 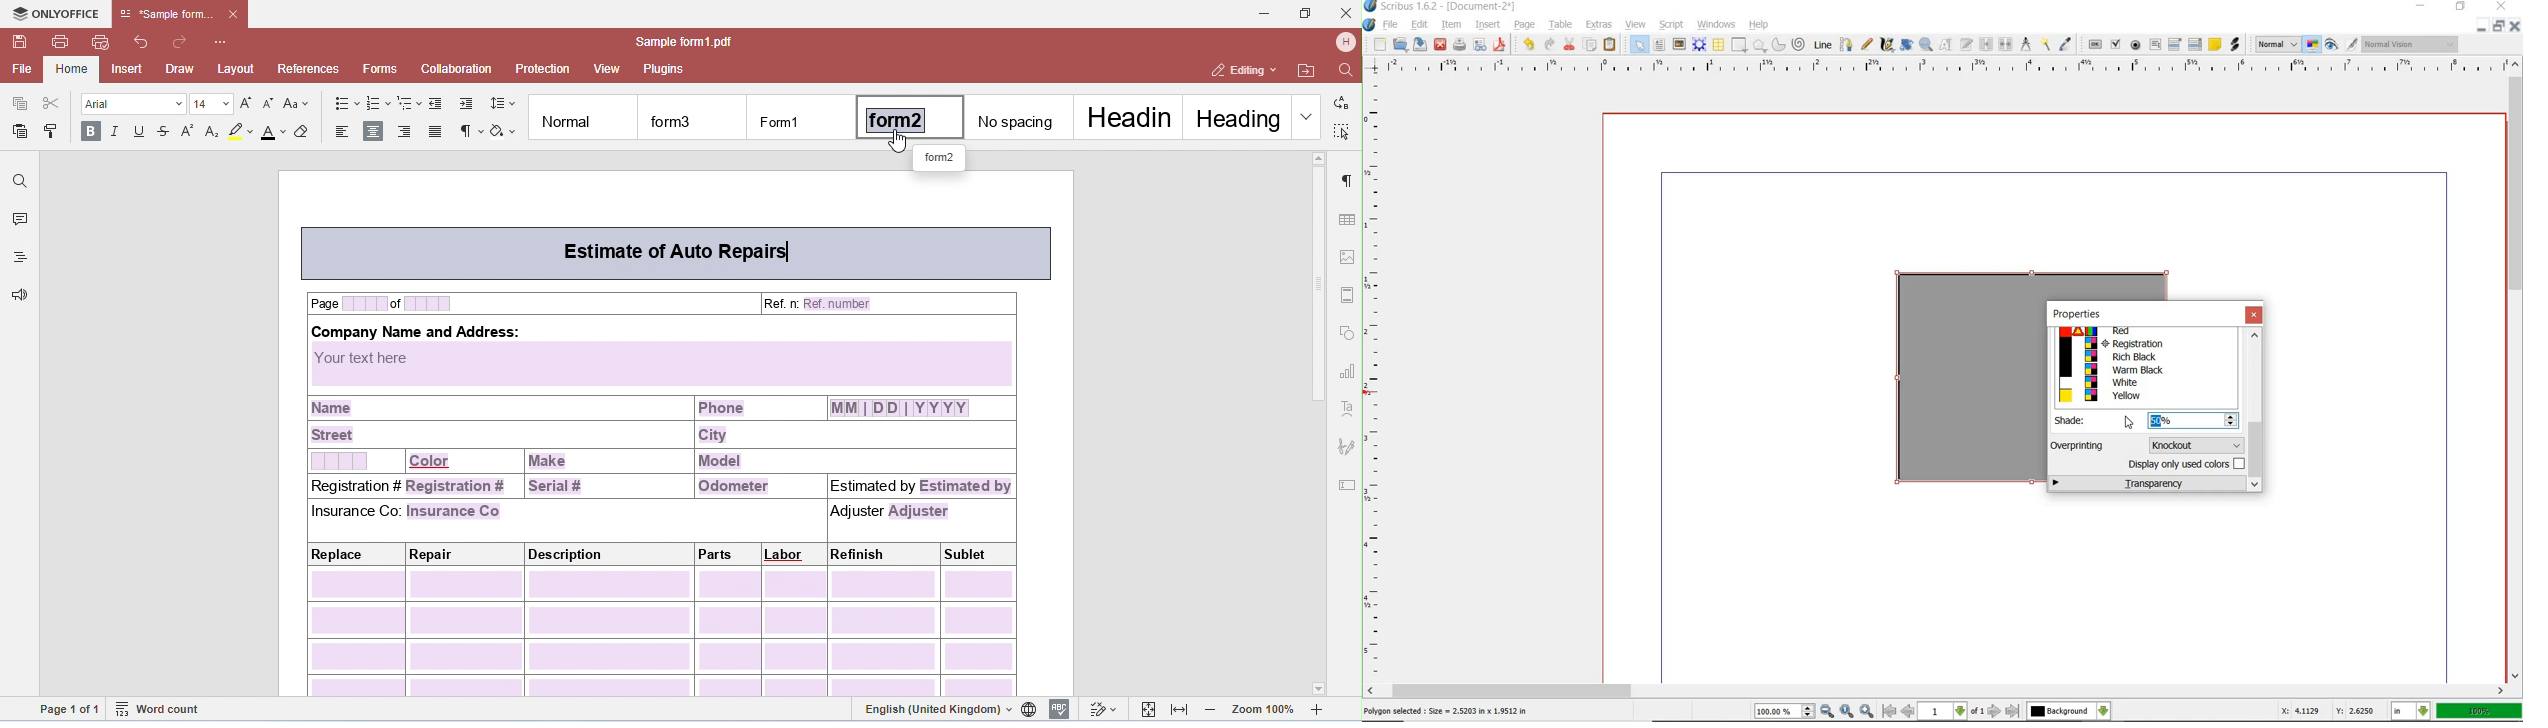 What do you see at coordinates (1380, 44) in the screenshot?
I see `new` at bounding box center [1380, 44].